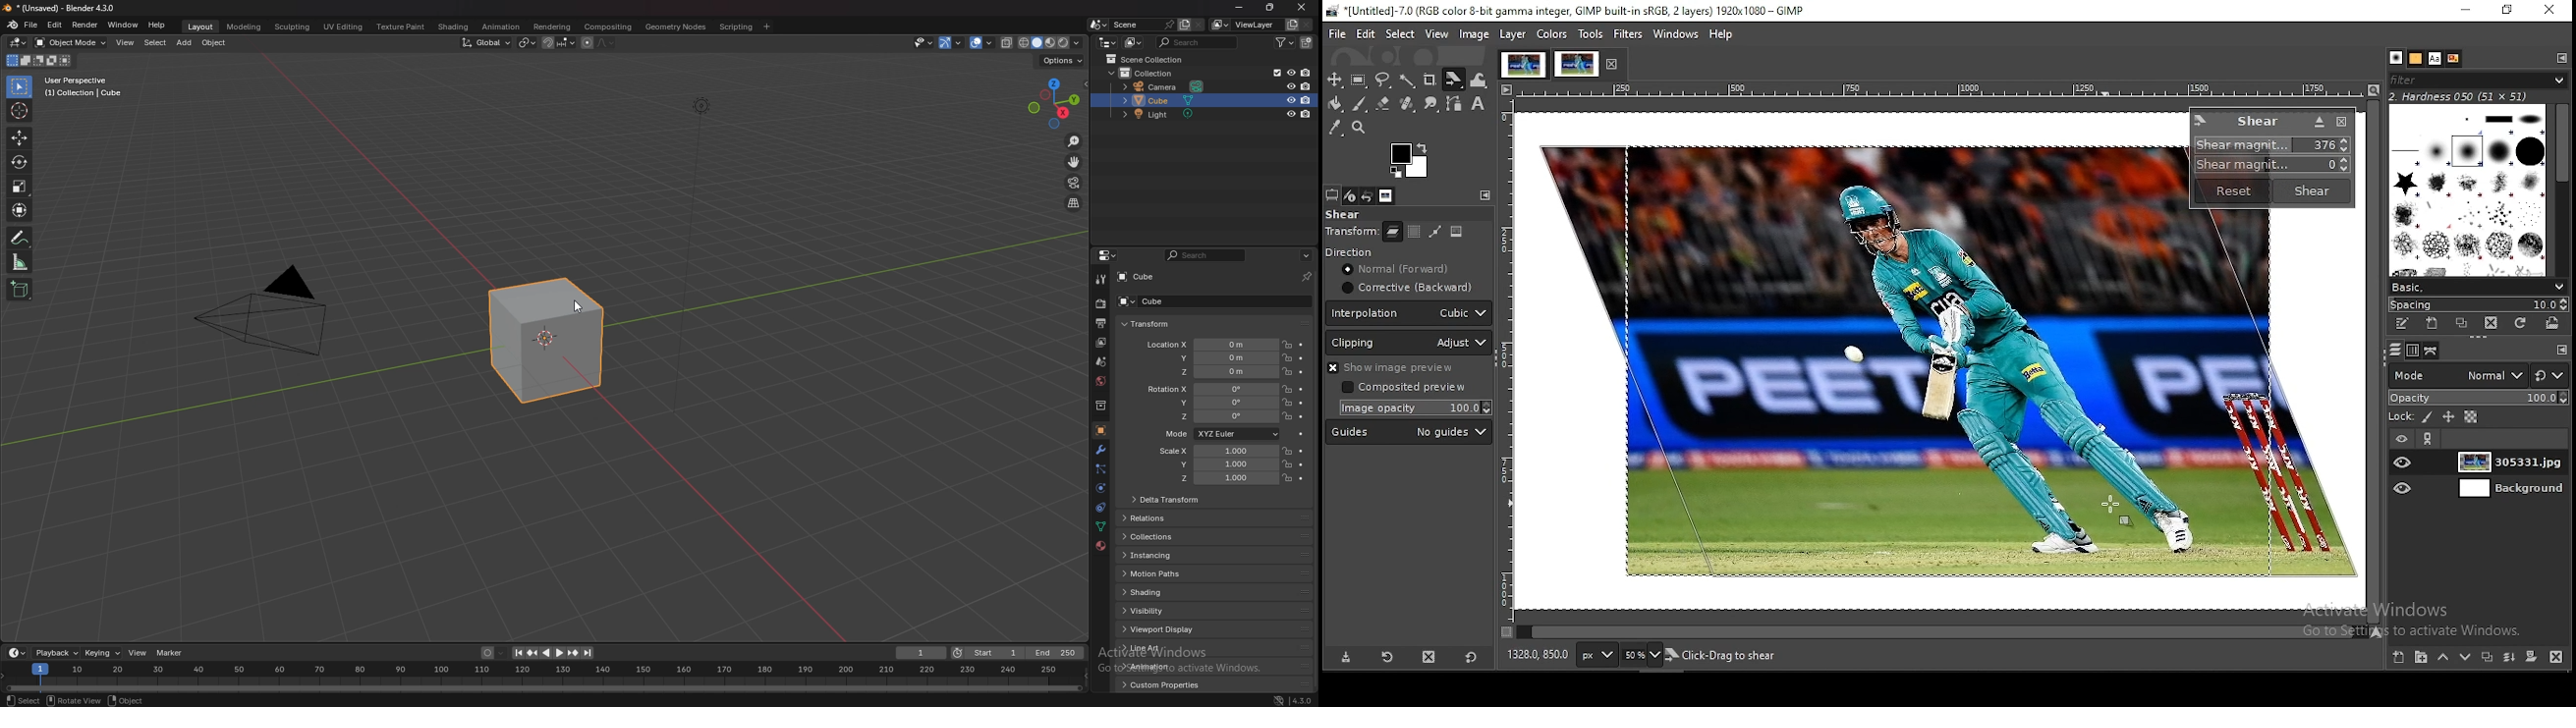 This screenshot has height=728, width=2576. Describe the element at coordinates (492, 652) in the screenshot. I see `auto keying` at that location.